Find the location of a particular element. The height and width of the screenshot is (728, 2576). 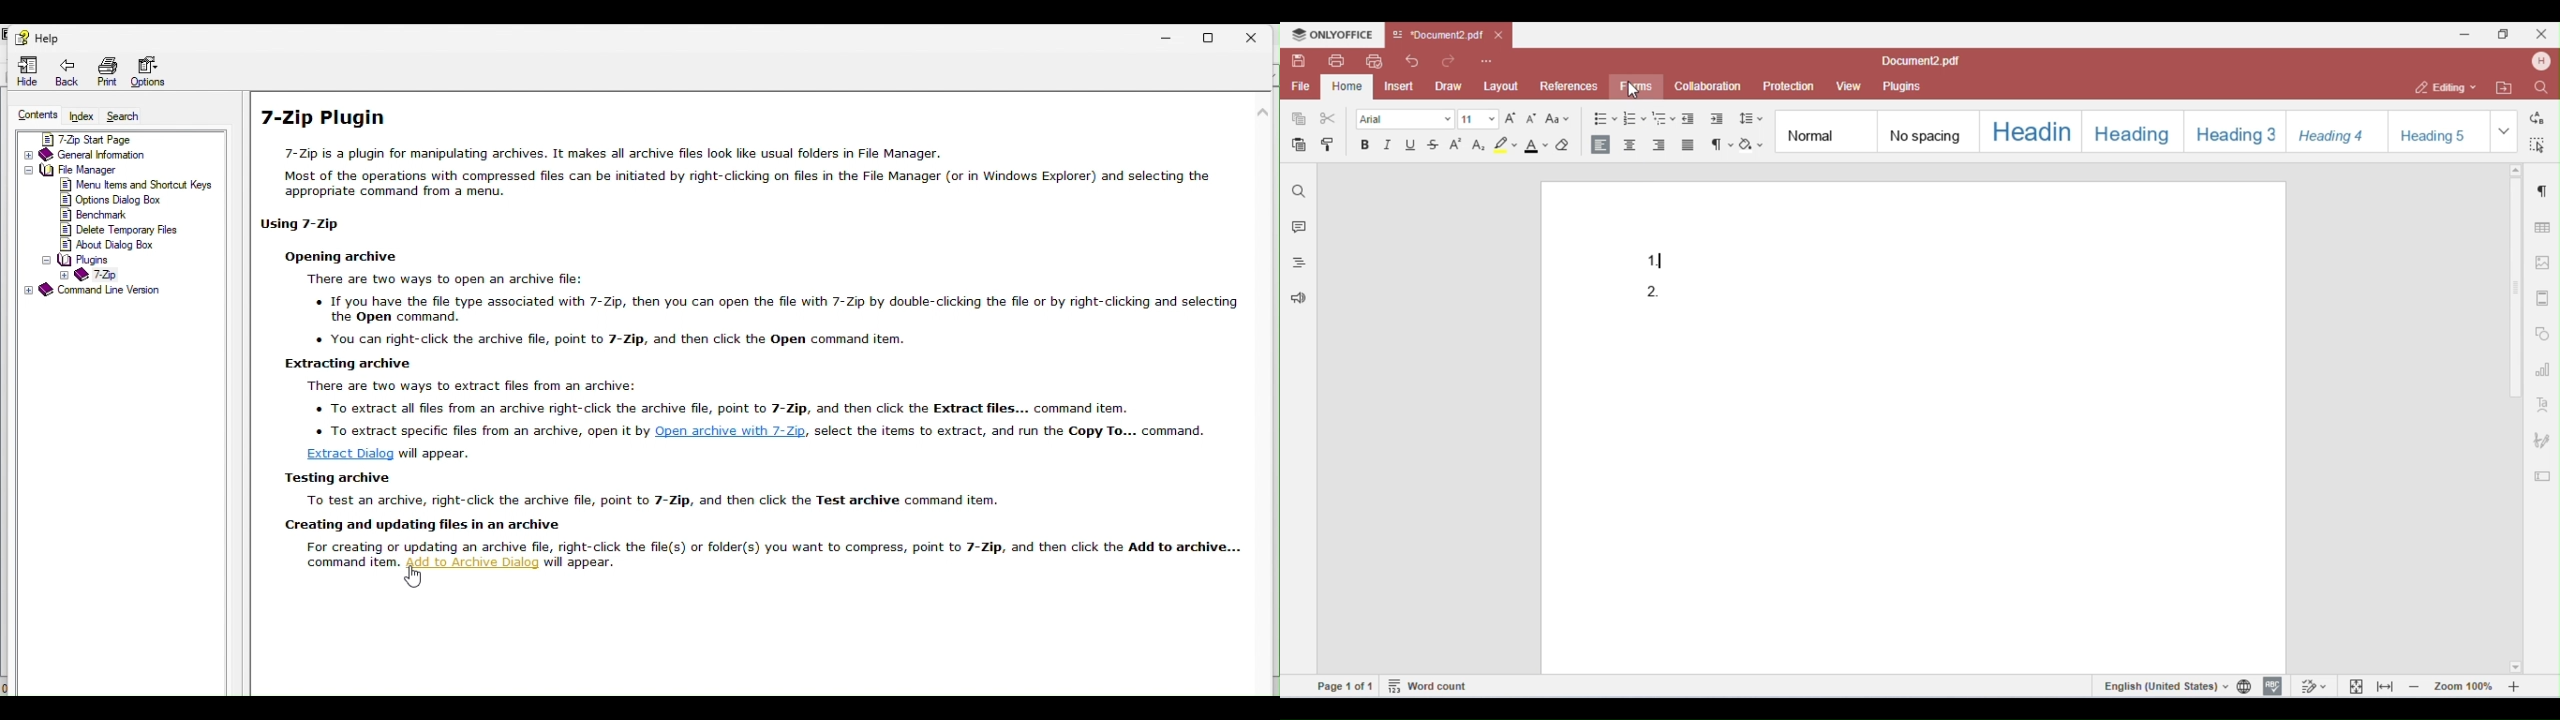

Restore is located at coordinates (1215, 33).